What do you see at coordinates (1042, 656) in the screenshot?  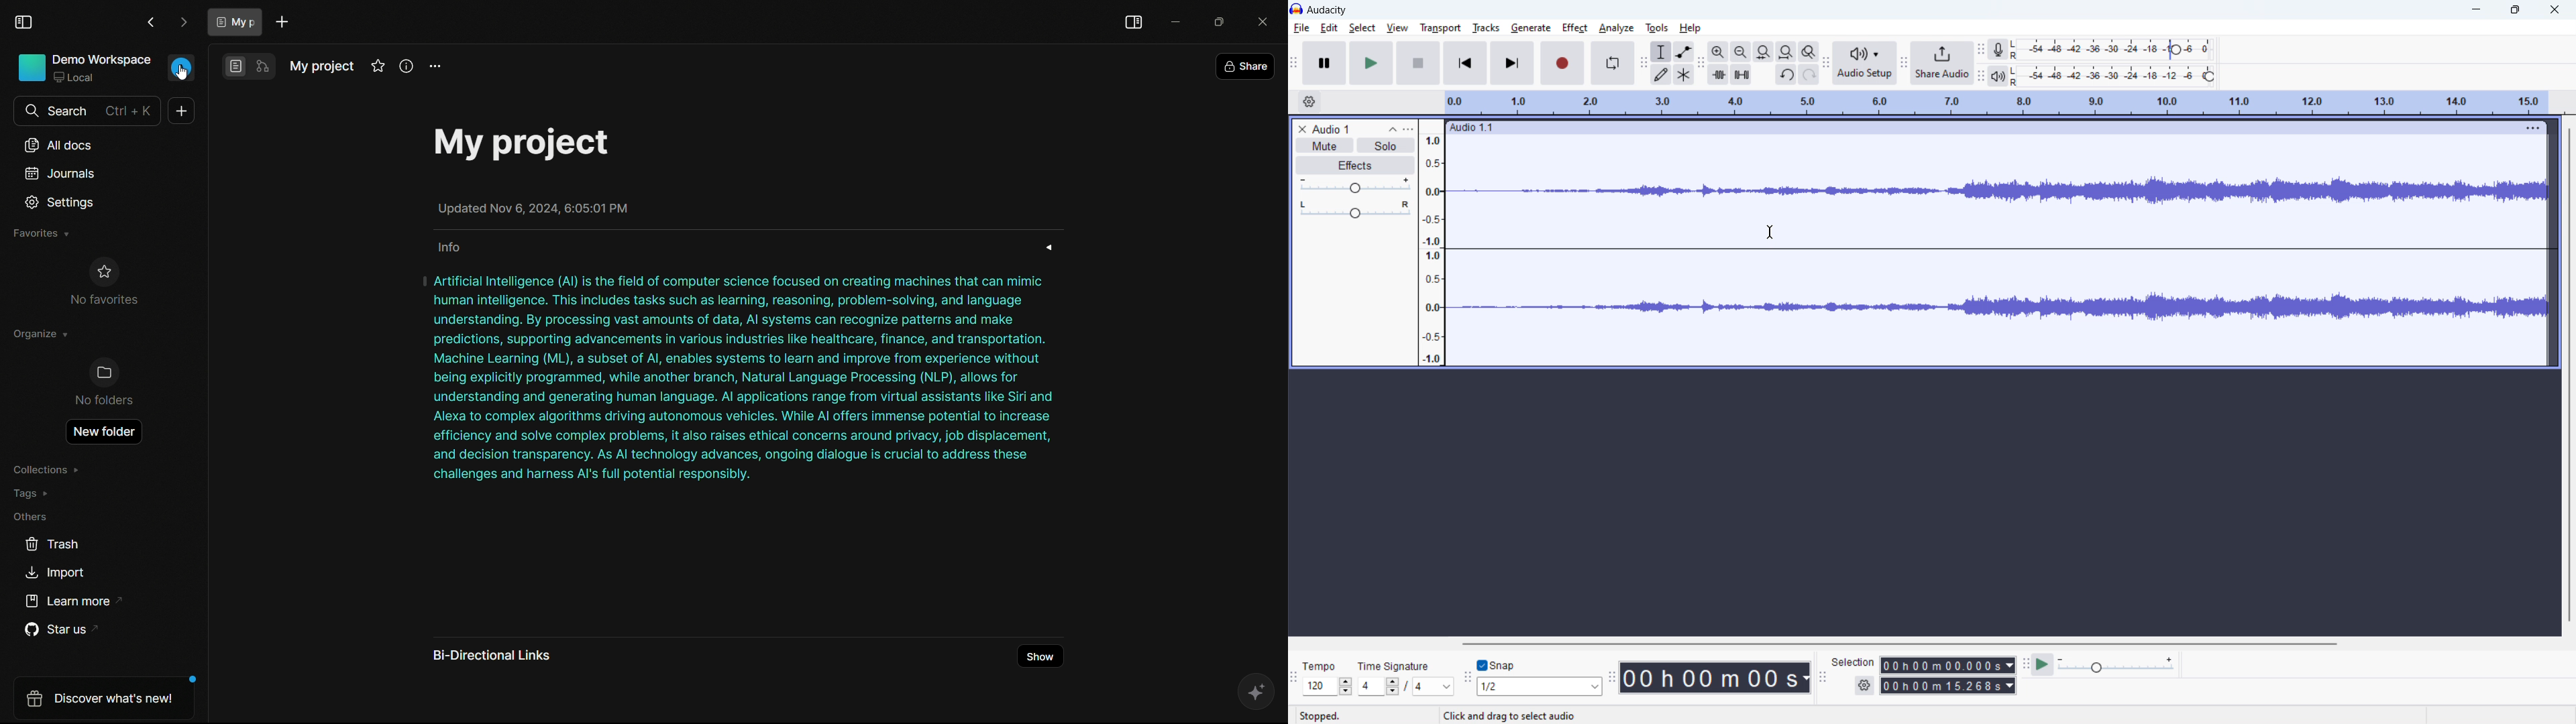 I see `show` at bounding box center [1042, 656].